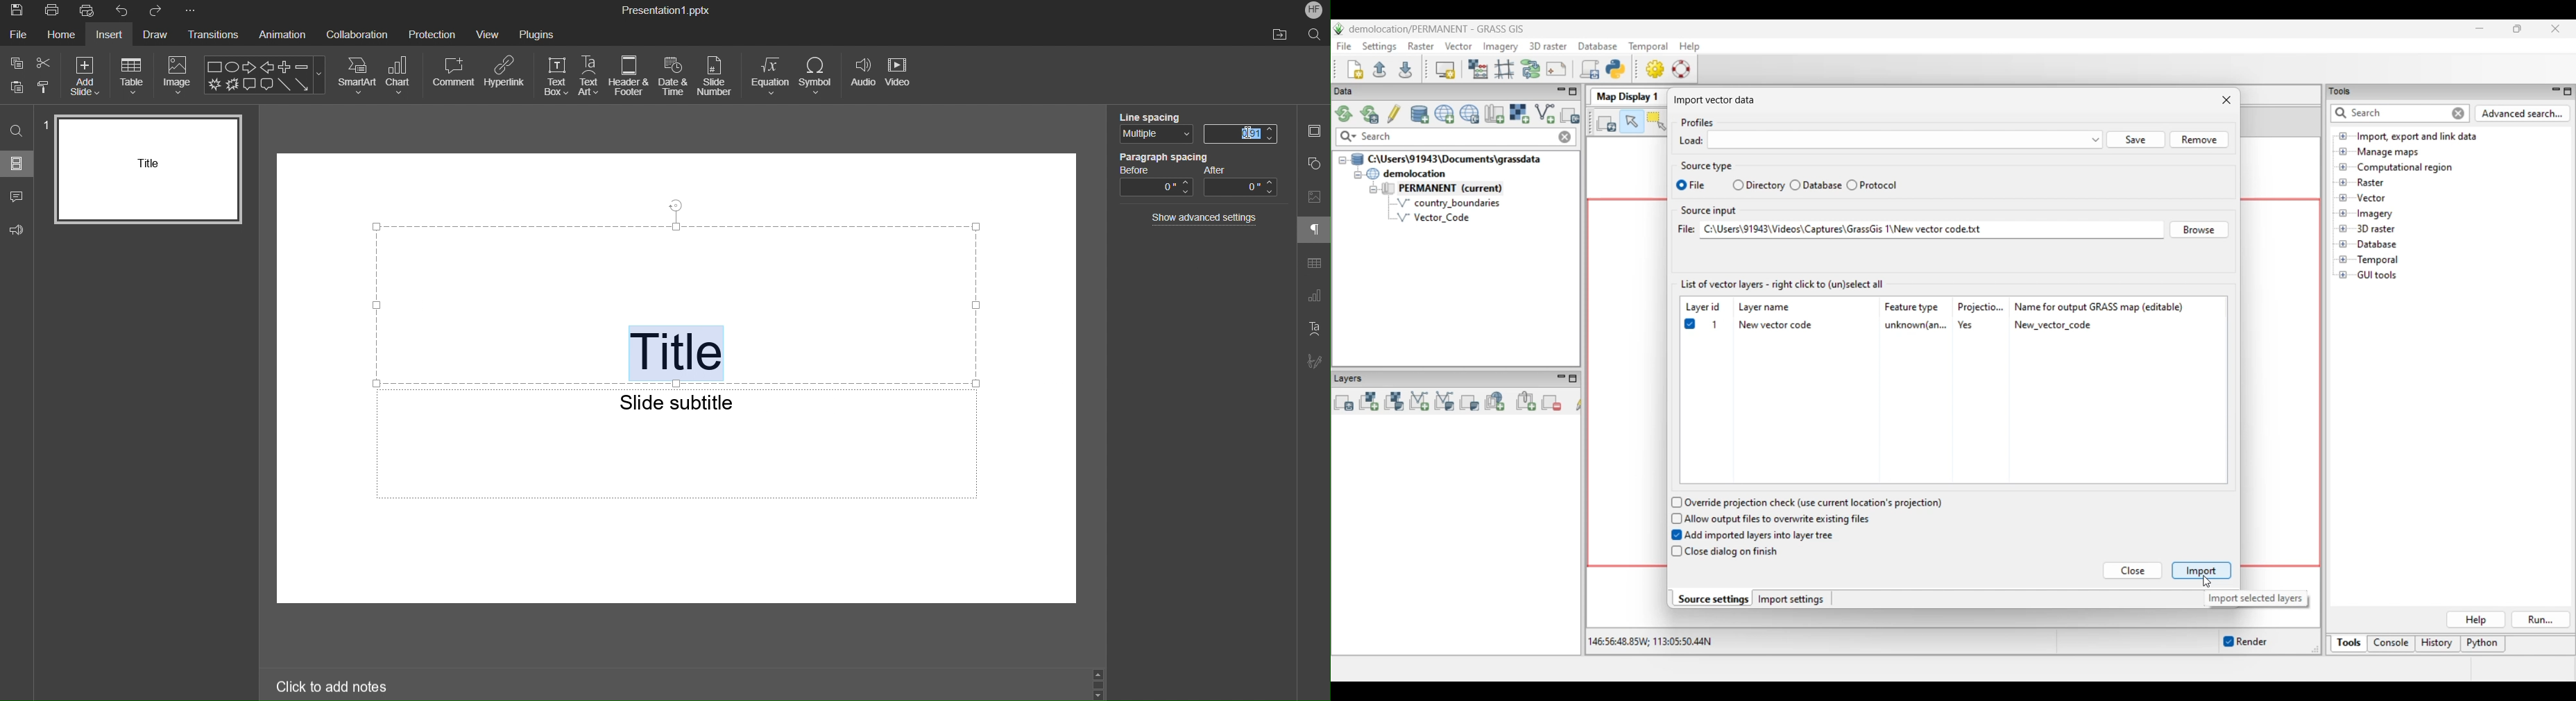  I want to click on Slides, so click(19, 162).